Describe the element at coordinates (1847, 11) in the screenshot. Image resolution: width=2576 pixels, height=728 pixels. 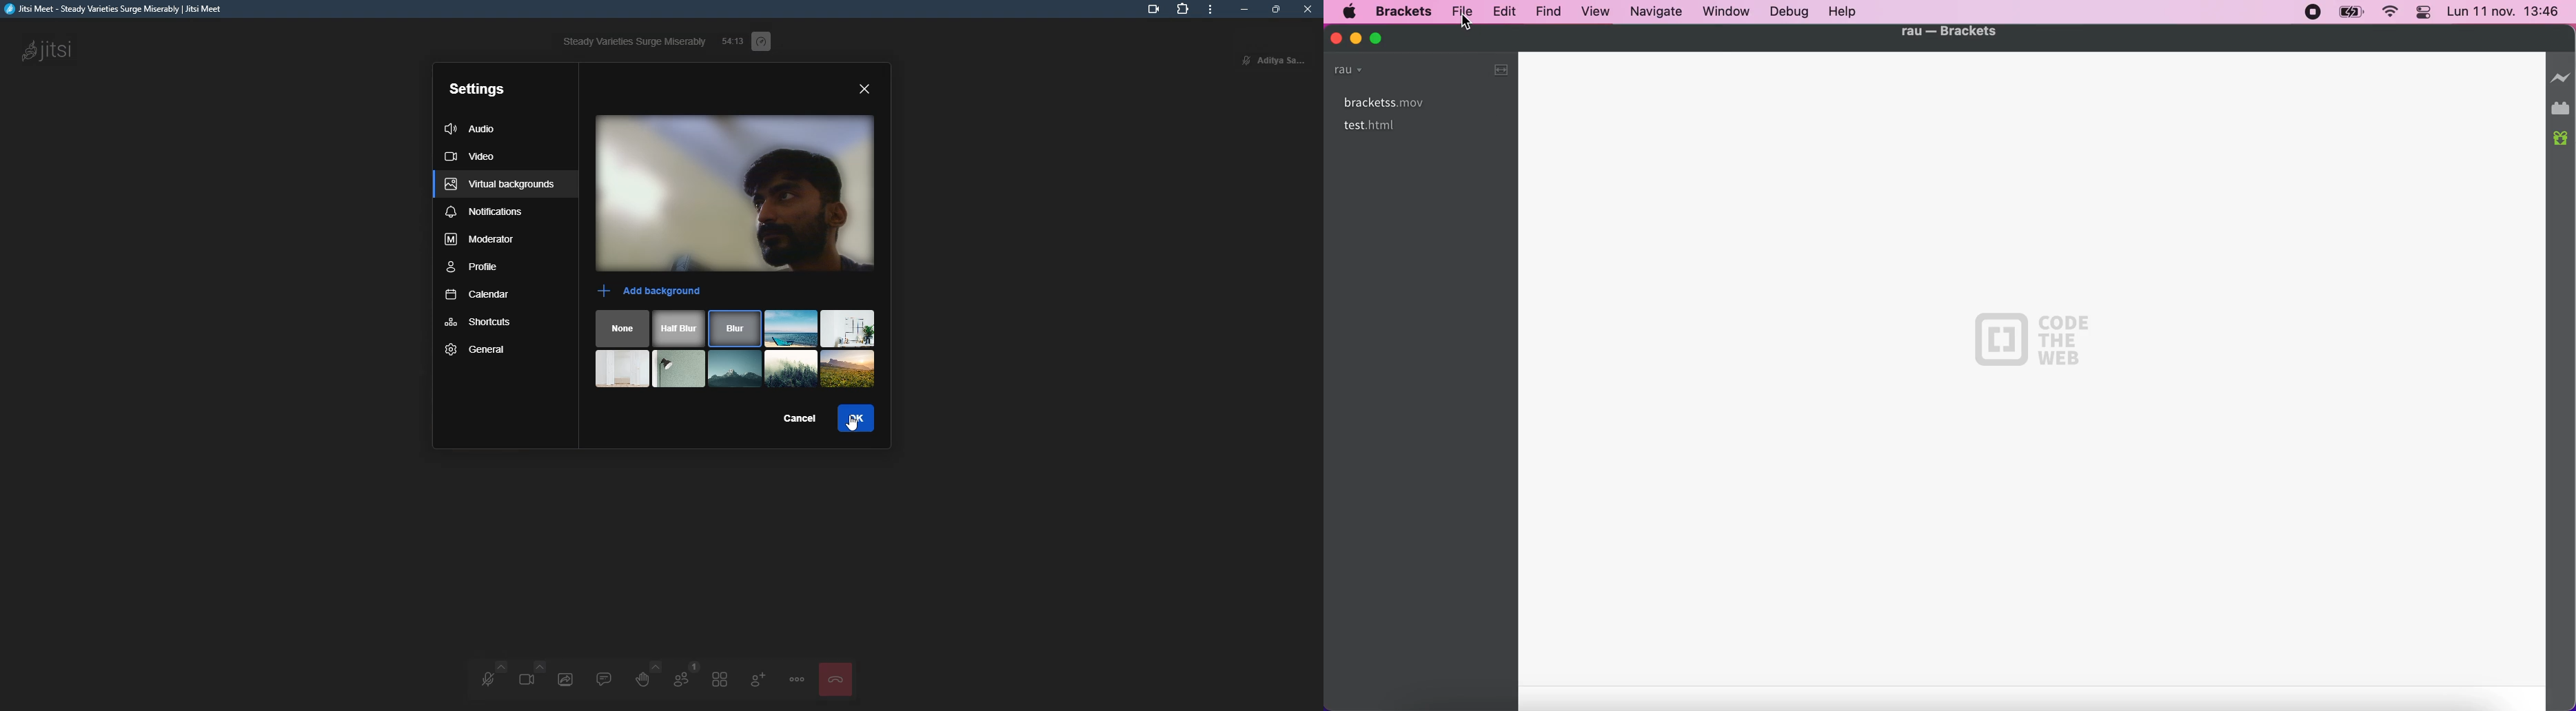
I see `help` at that location.